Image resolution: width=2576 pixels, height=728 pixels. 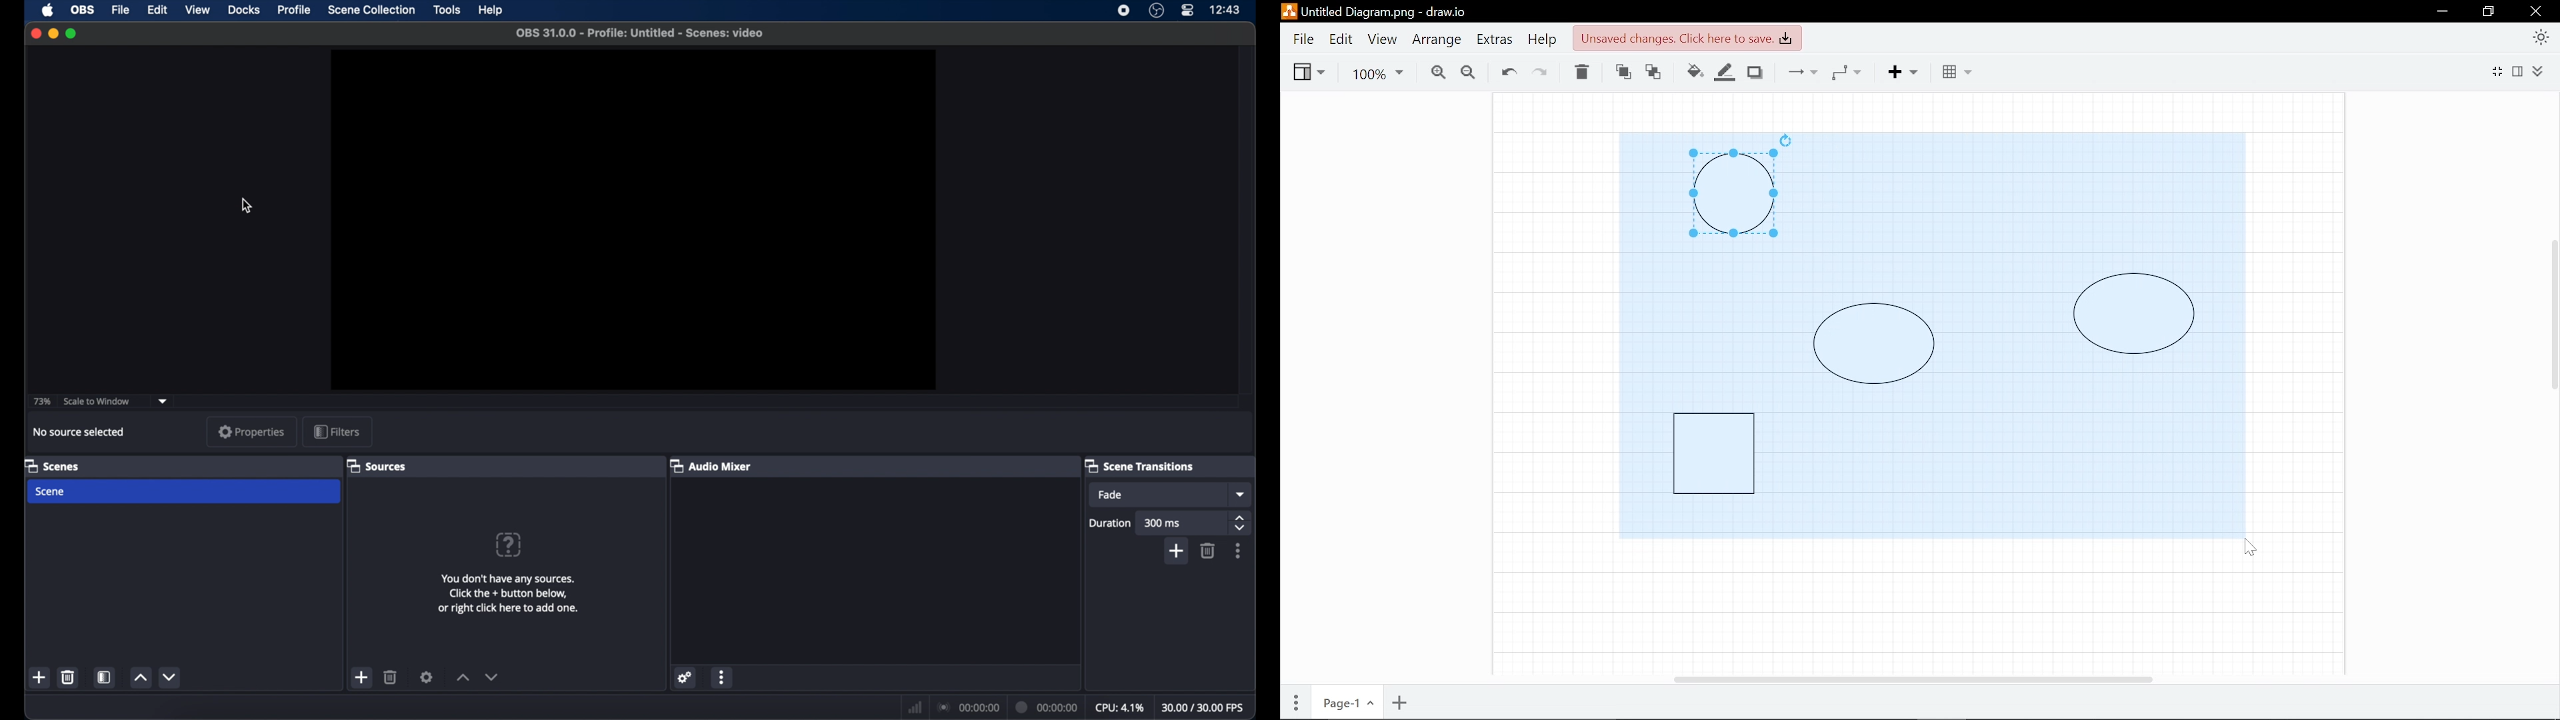 I want to click on duration, so click(x=1047, y=707).